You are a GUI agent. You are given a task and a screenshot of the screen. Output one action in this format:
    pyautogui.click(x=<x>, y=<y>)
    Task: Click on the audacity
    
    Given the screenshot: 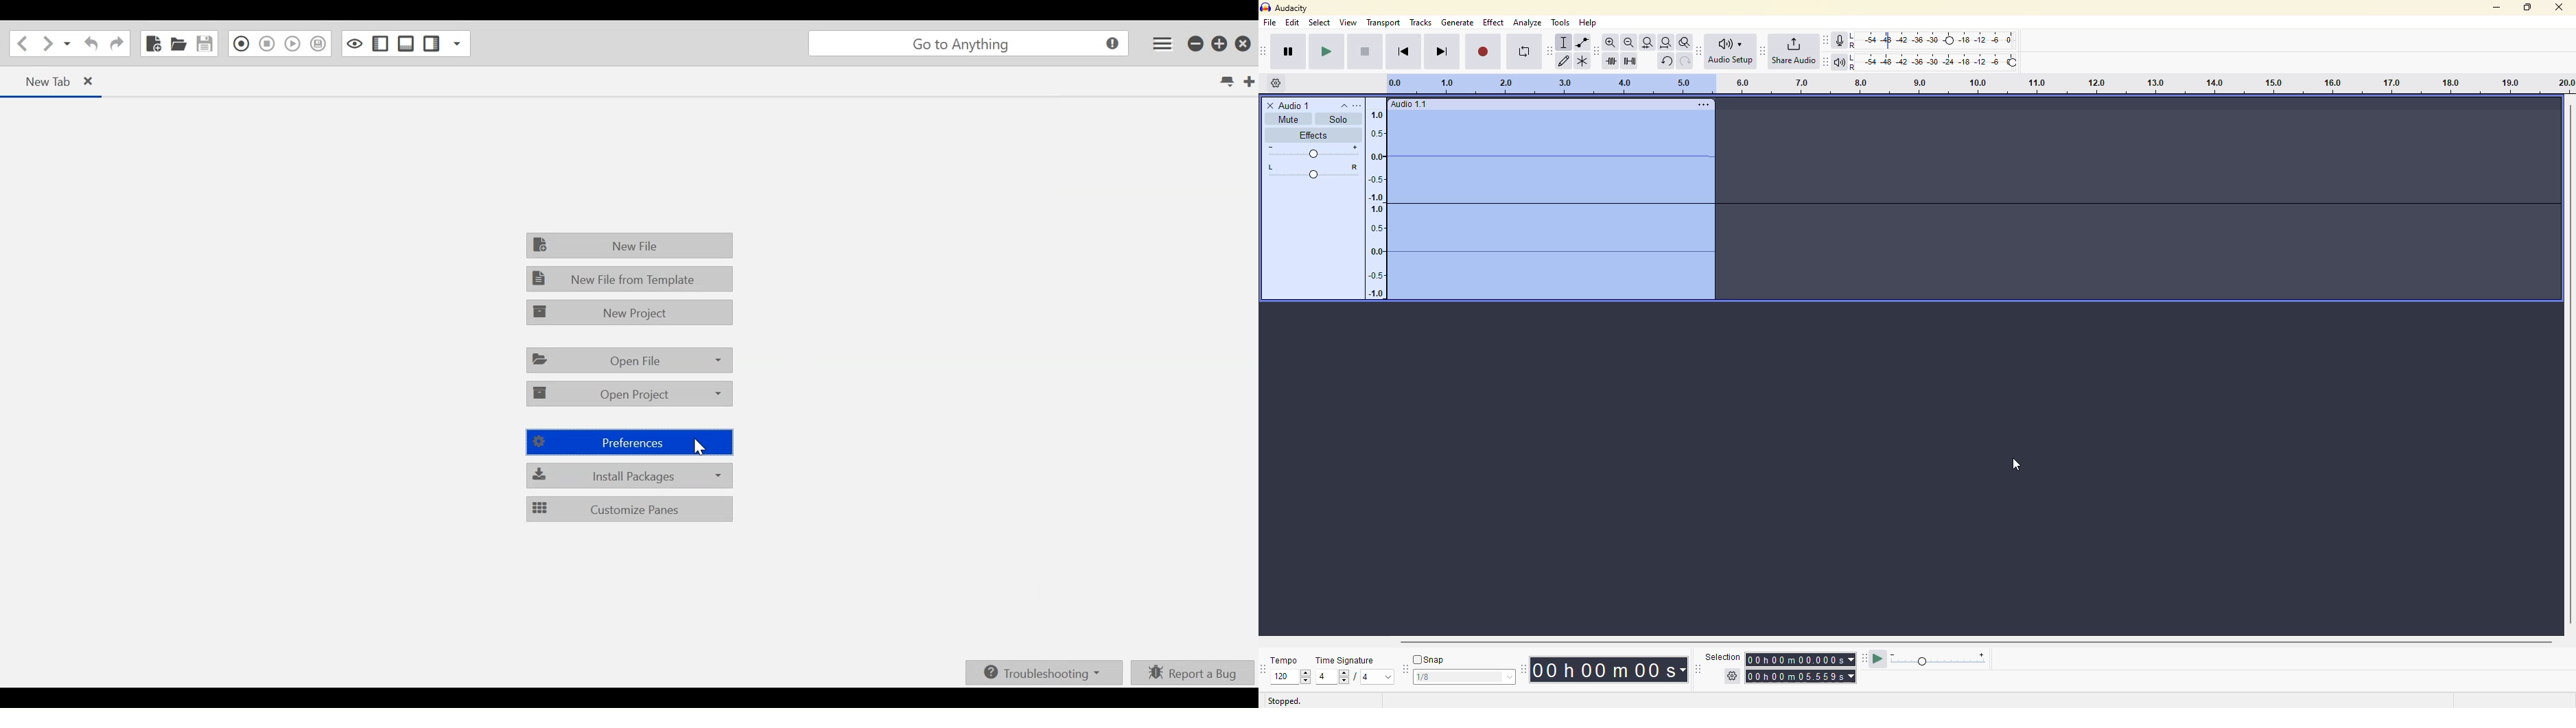 What is the action you would take?
    pyautogui.click(x=1284, y=8)
    